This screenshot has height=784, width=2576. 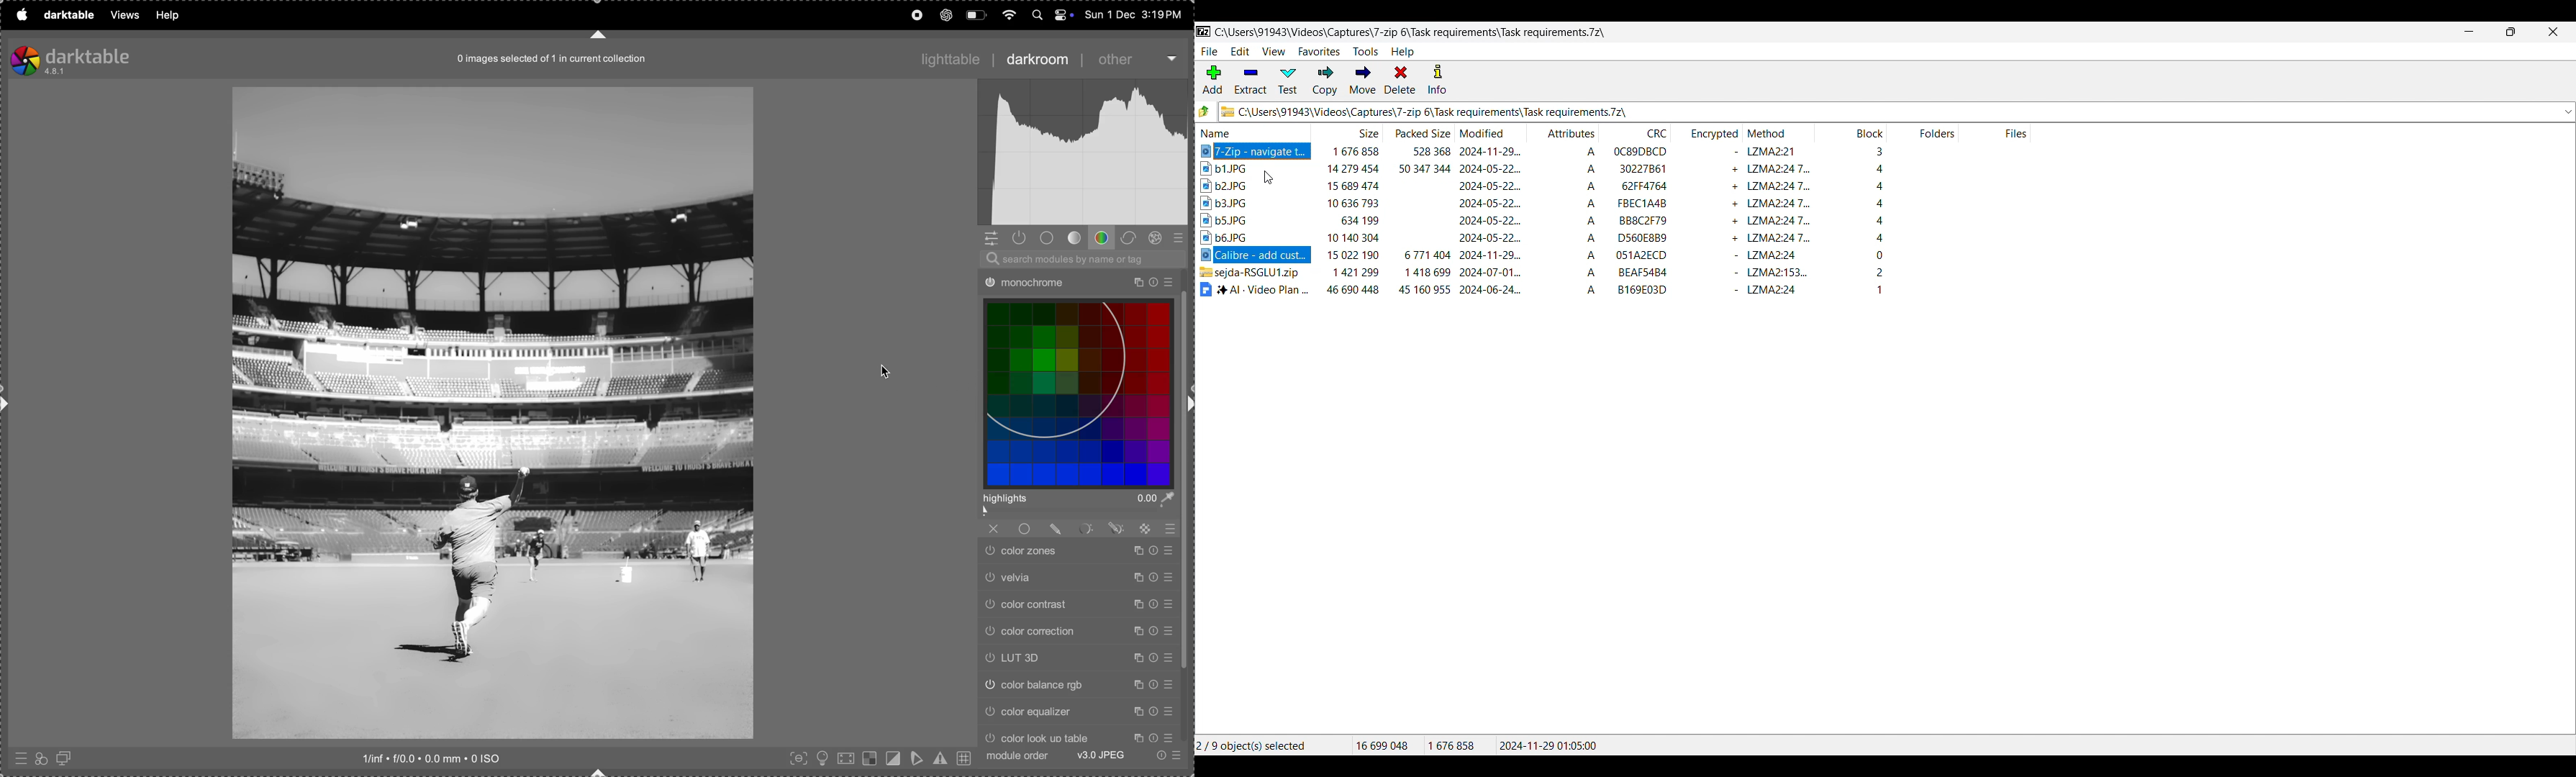 What do you see at coordinates (433, 758) in the screenshot?
I see `iso` at bounding box center [433, 758].